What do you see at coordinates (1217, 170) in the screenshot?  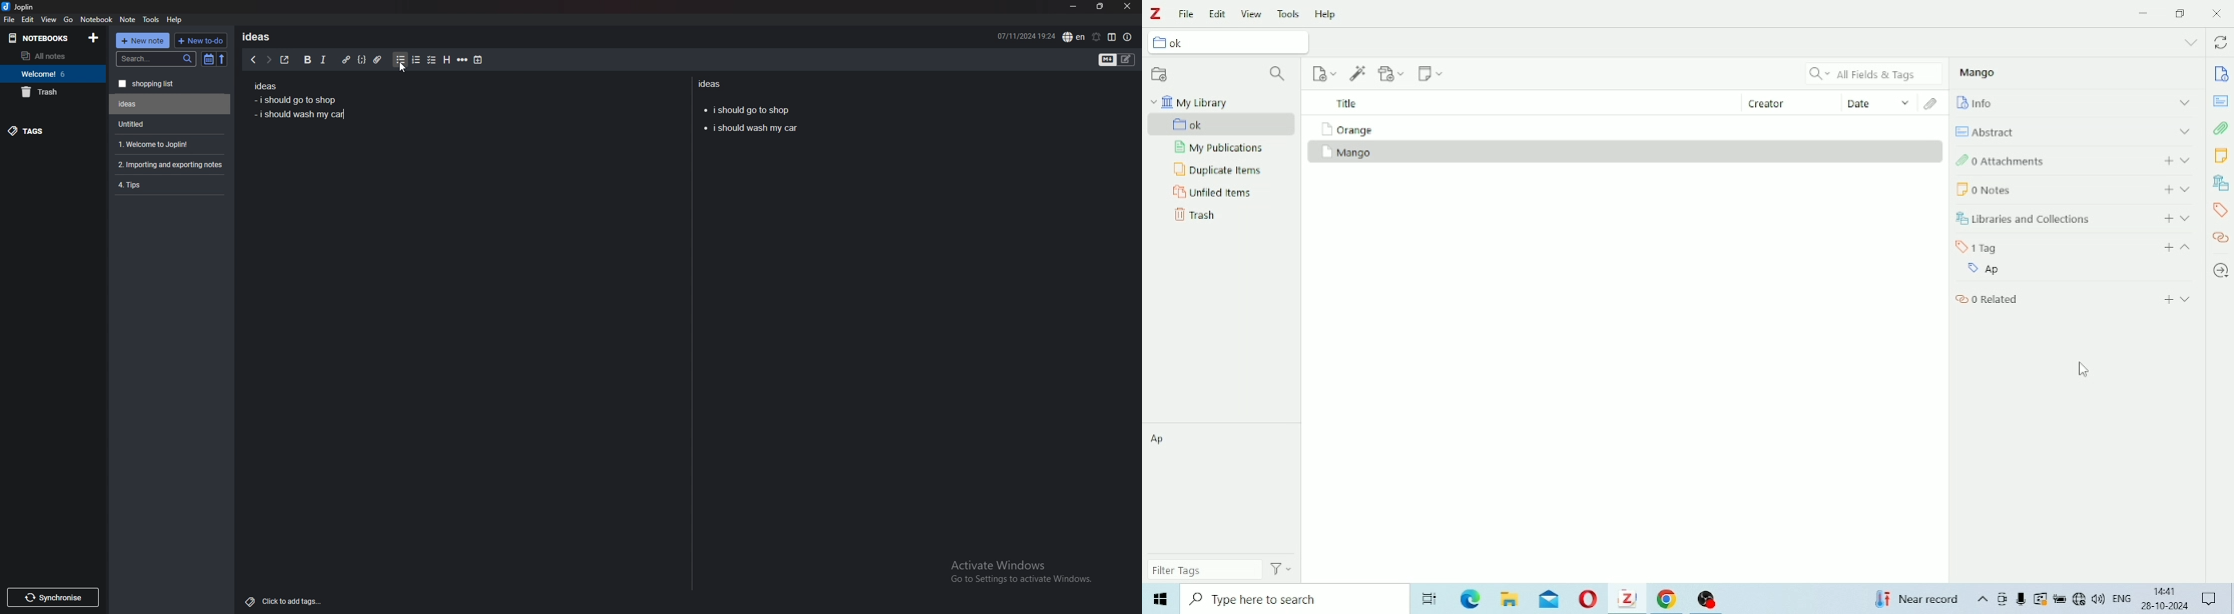 I see `Duplicate Items` at bounding box center [1217, 170].